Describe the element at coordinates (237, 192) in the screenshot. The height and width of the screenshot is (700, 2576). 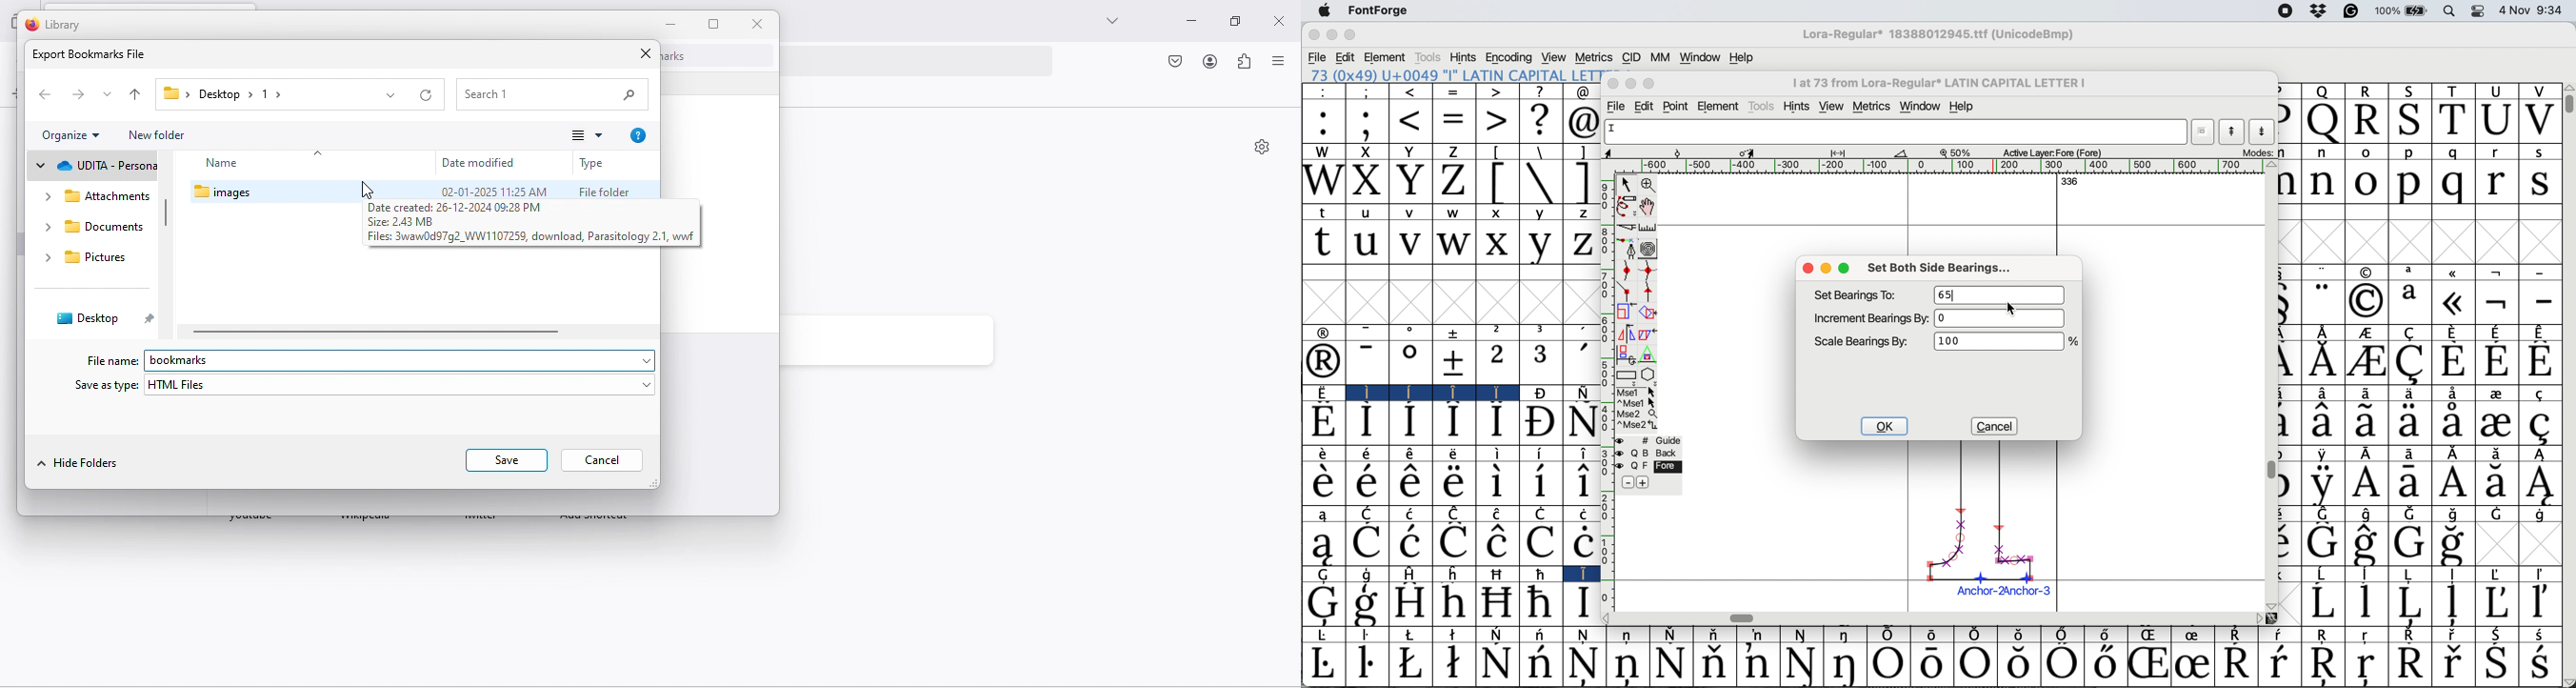
I see `images folder` at that location.